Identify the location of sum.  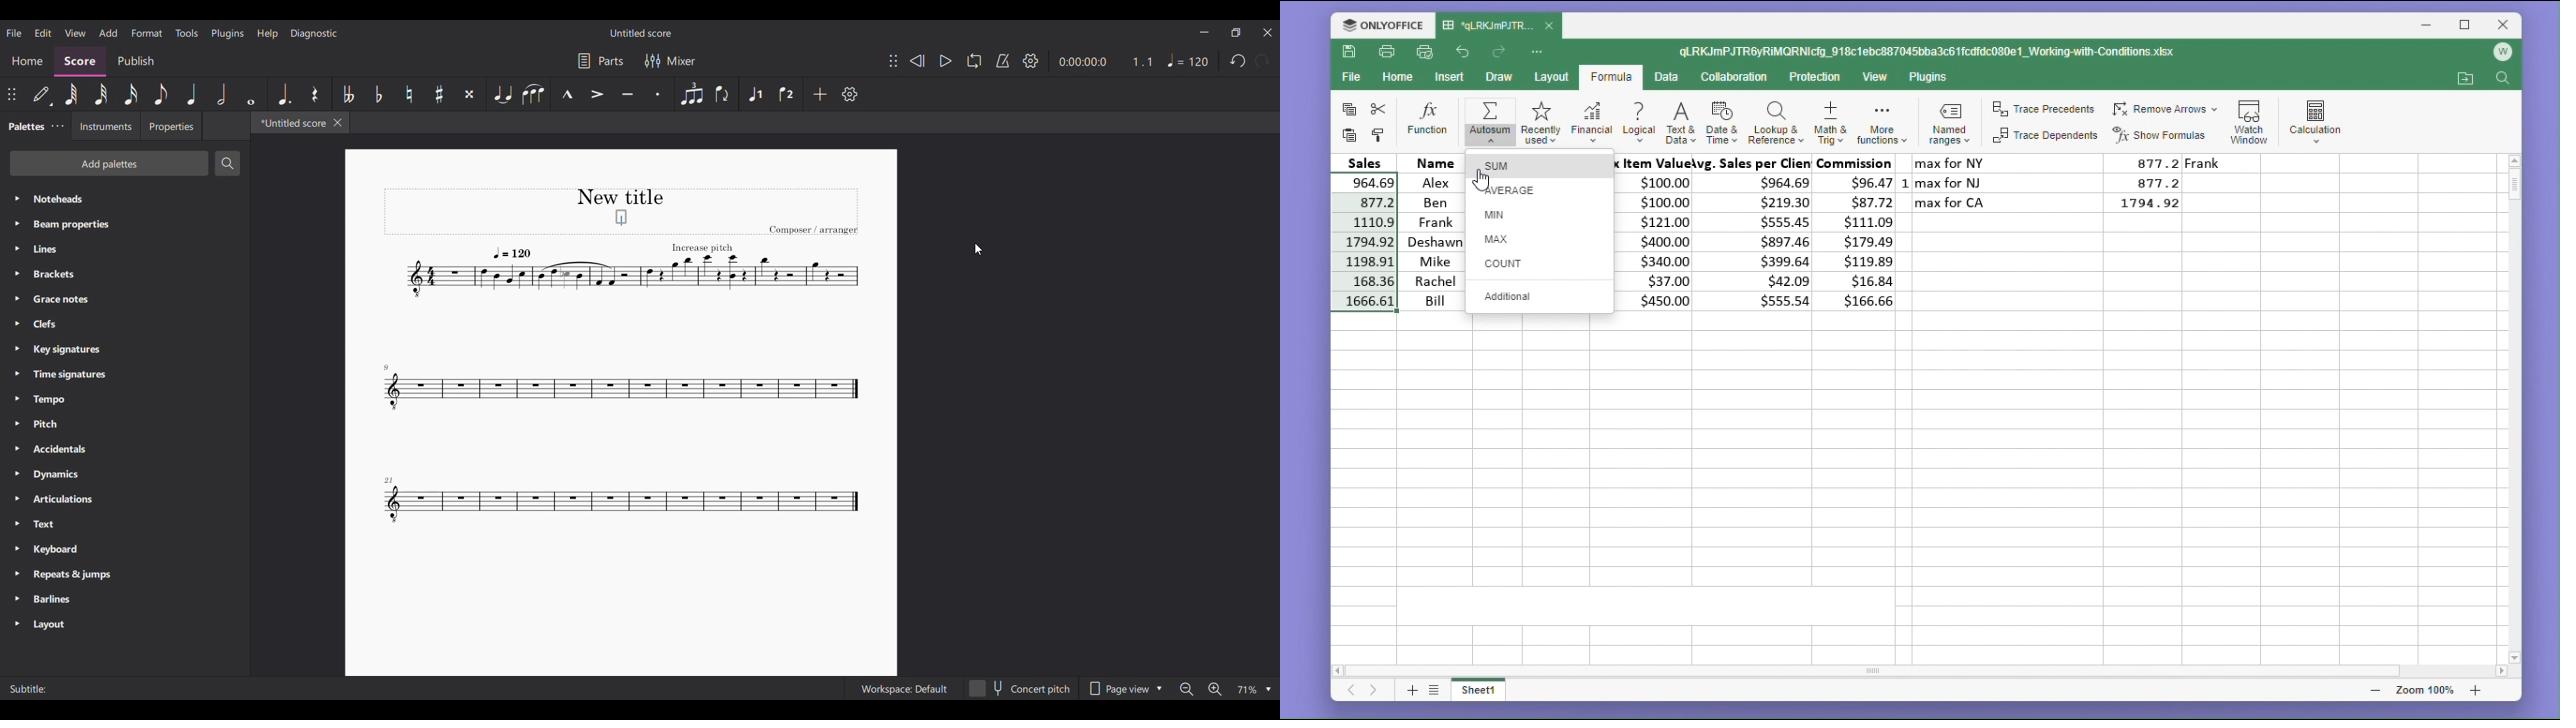
(1538, 165).